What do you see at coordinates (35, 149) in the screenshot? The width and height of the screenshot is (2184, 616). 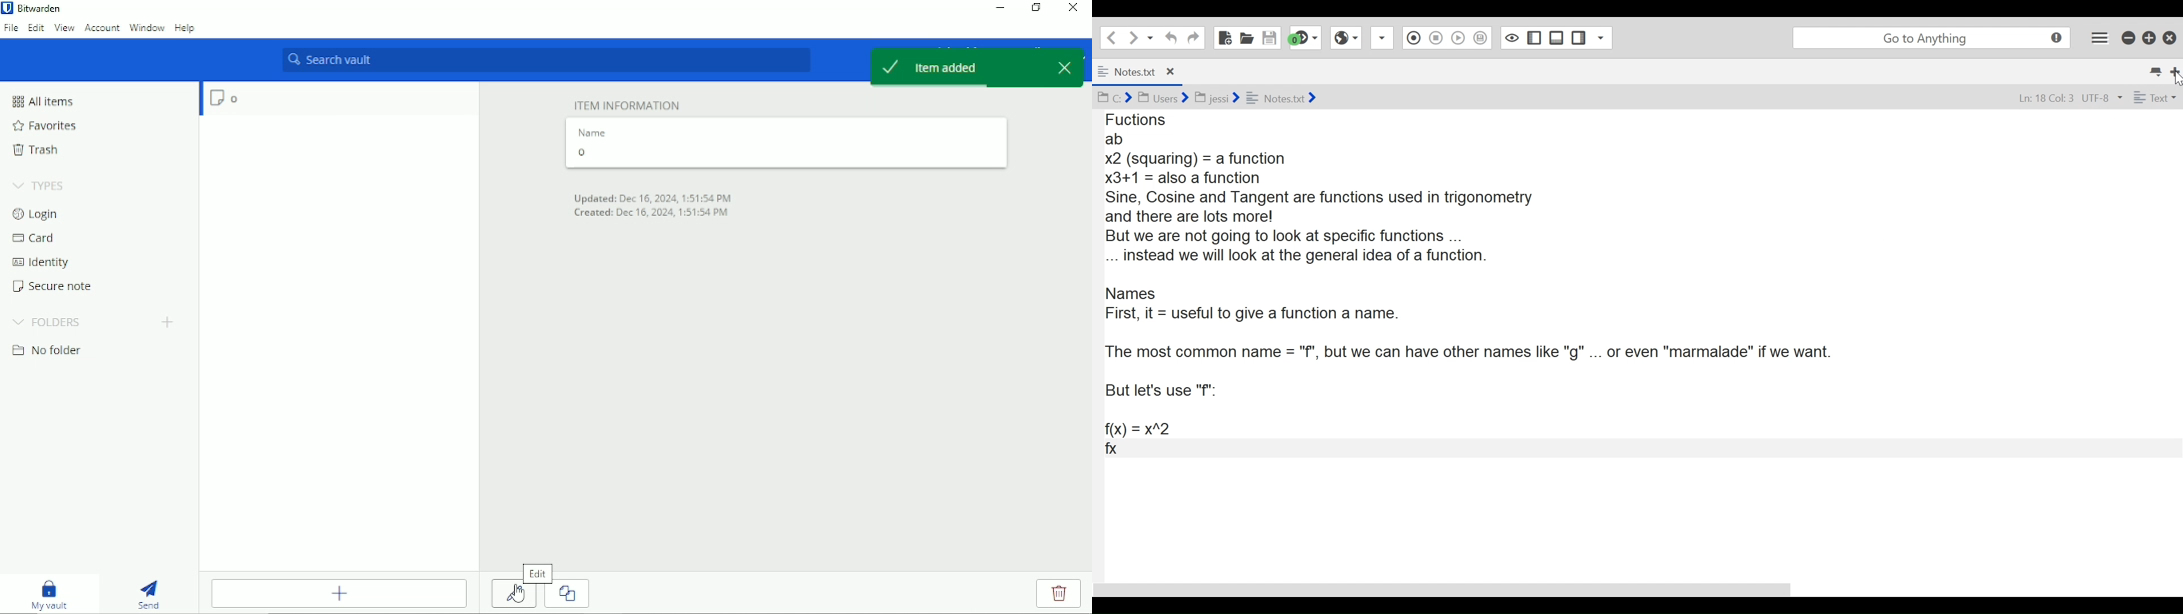 I see `Trash` at bounding box center [35, 149].